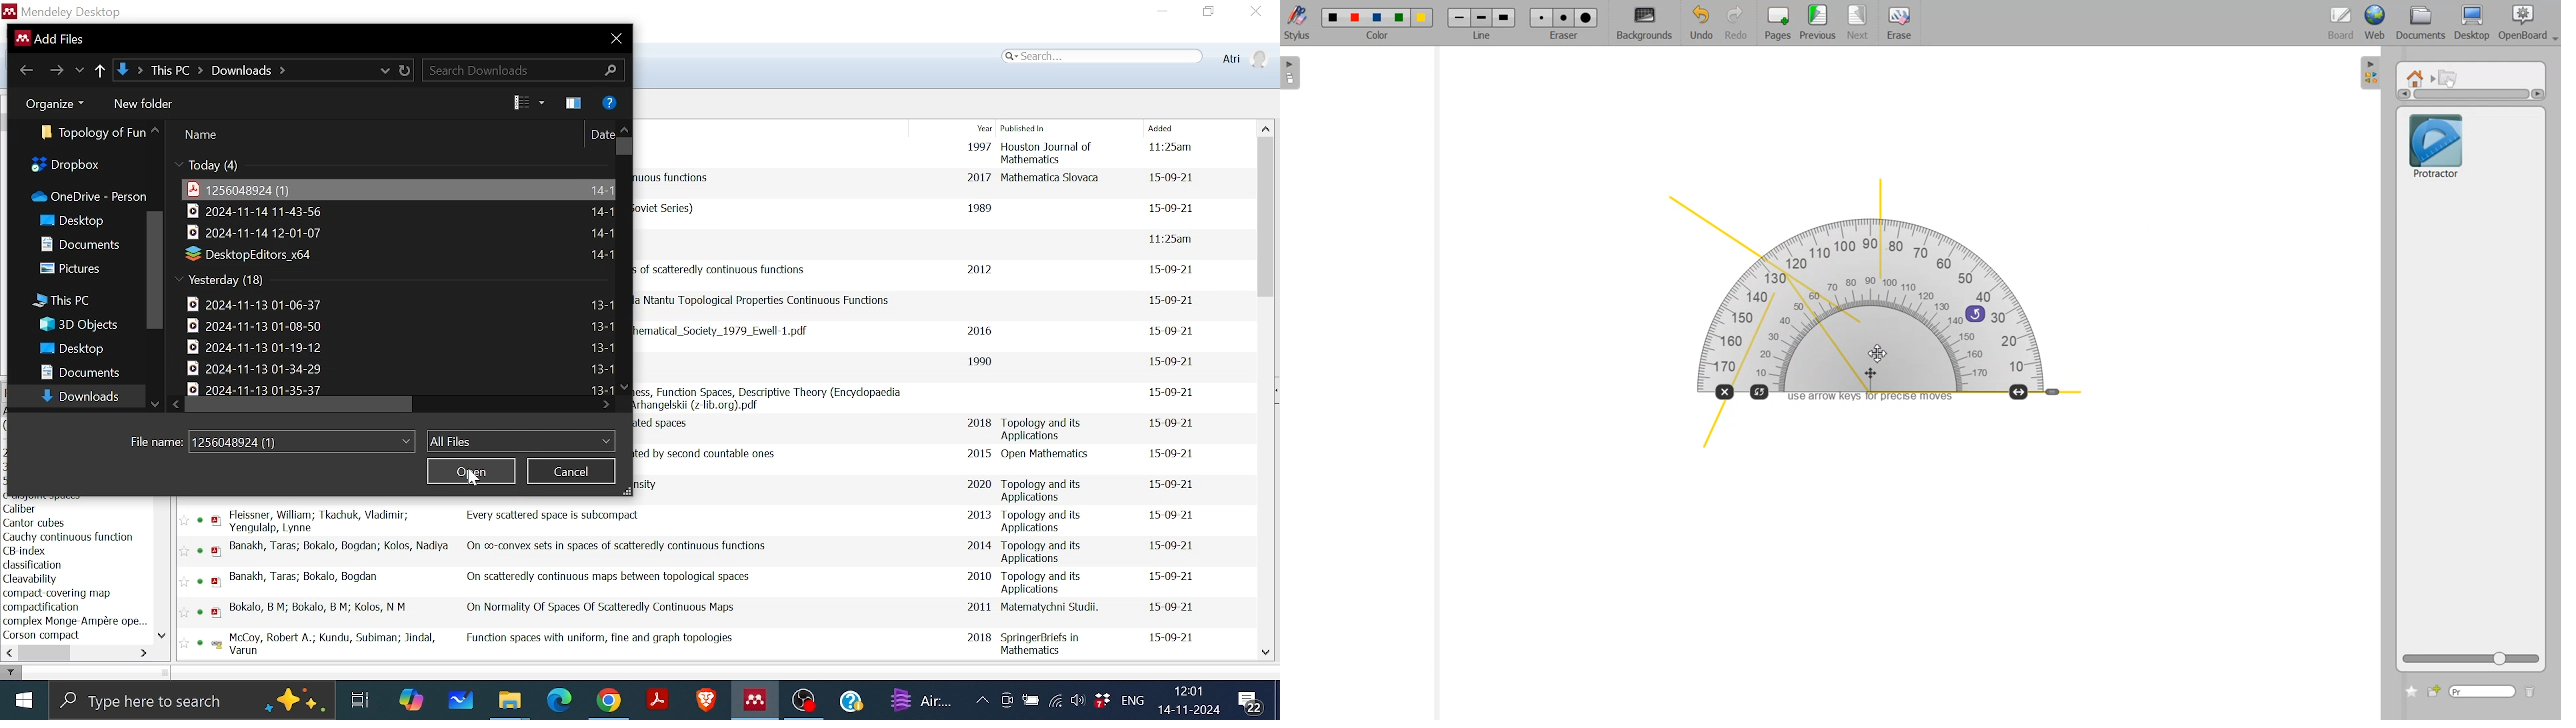 The width and height of the screenshot is (2576, 728). I want to click on Adobe reader, so click(658, 699).